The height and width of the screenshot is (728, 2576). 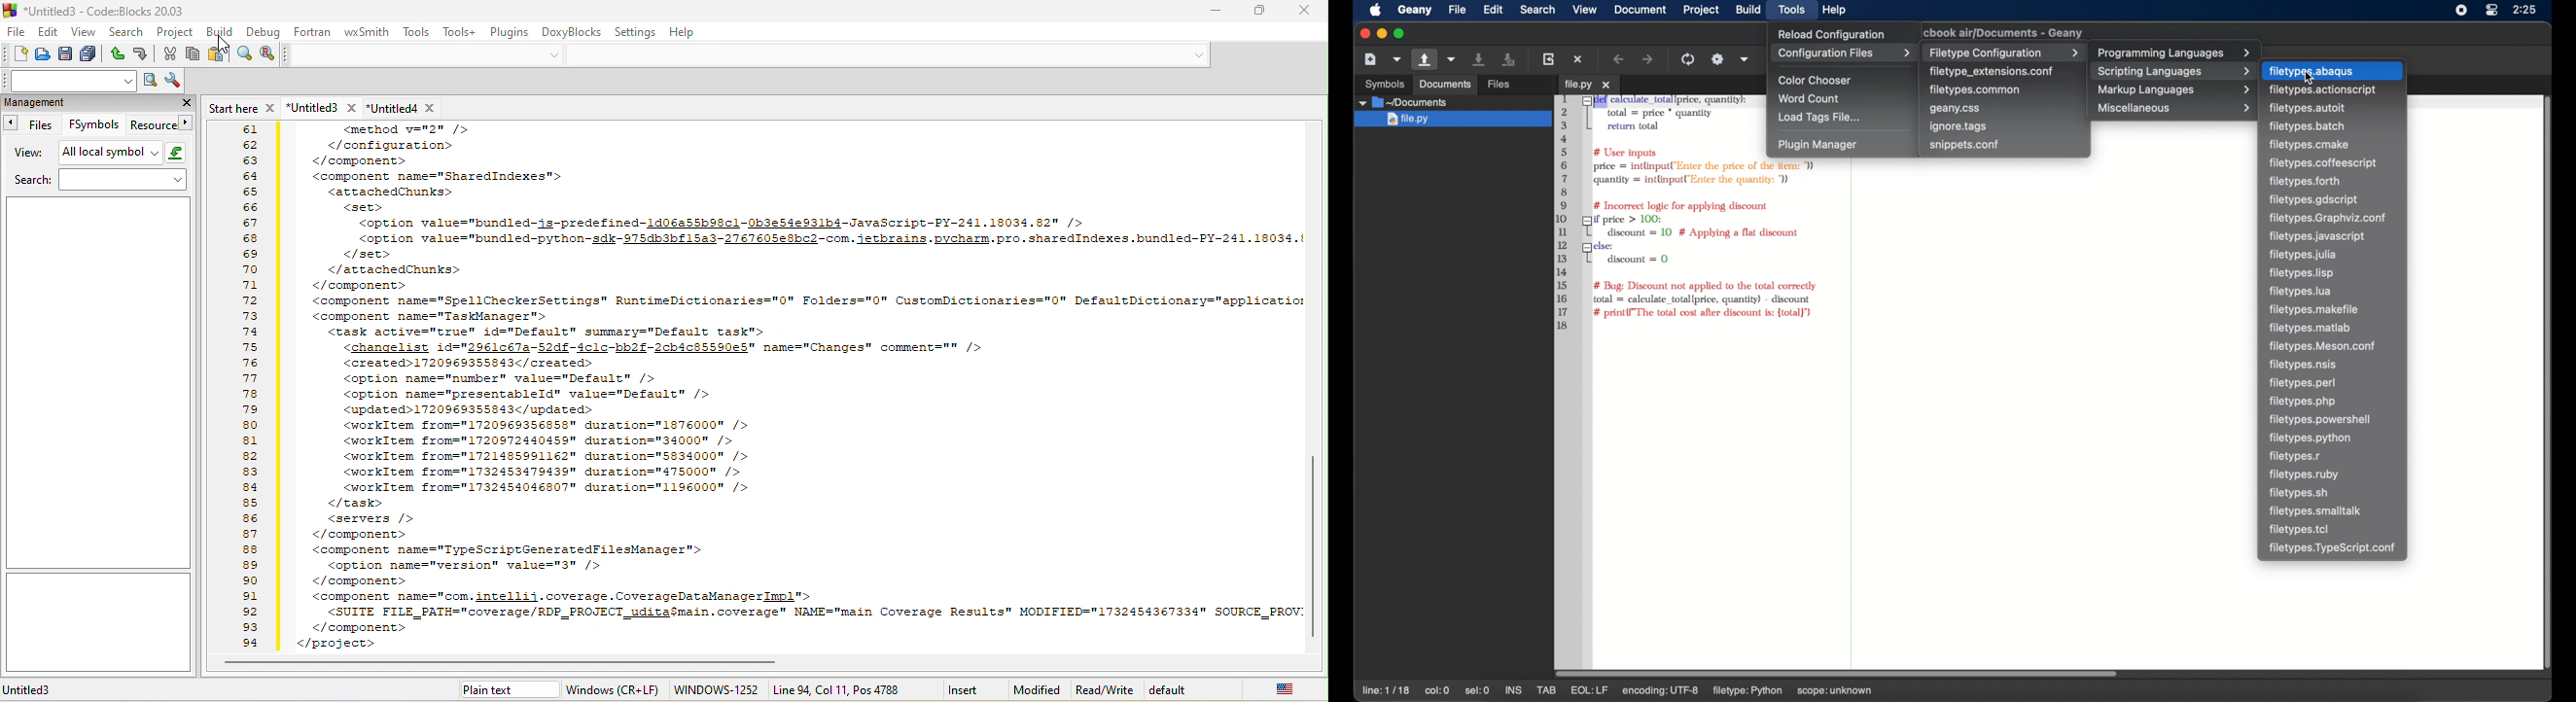 I want to click on cut, so click(x=171, y=55).